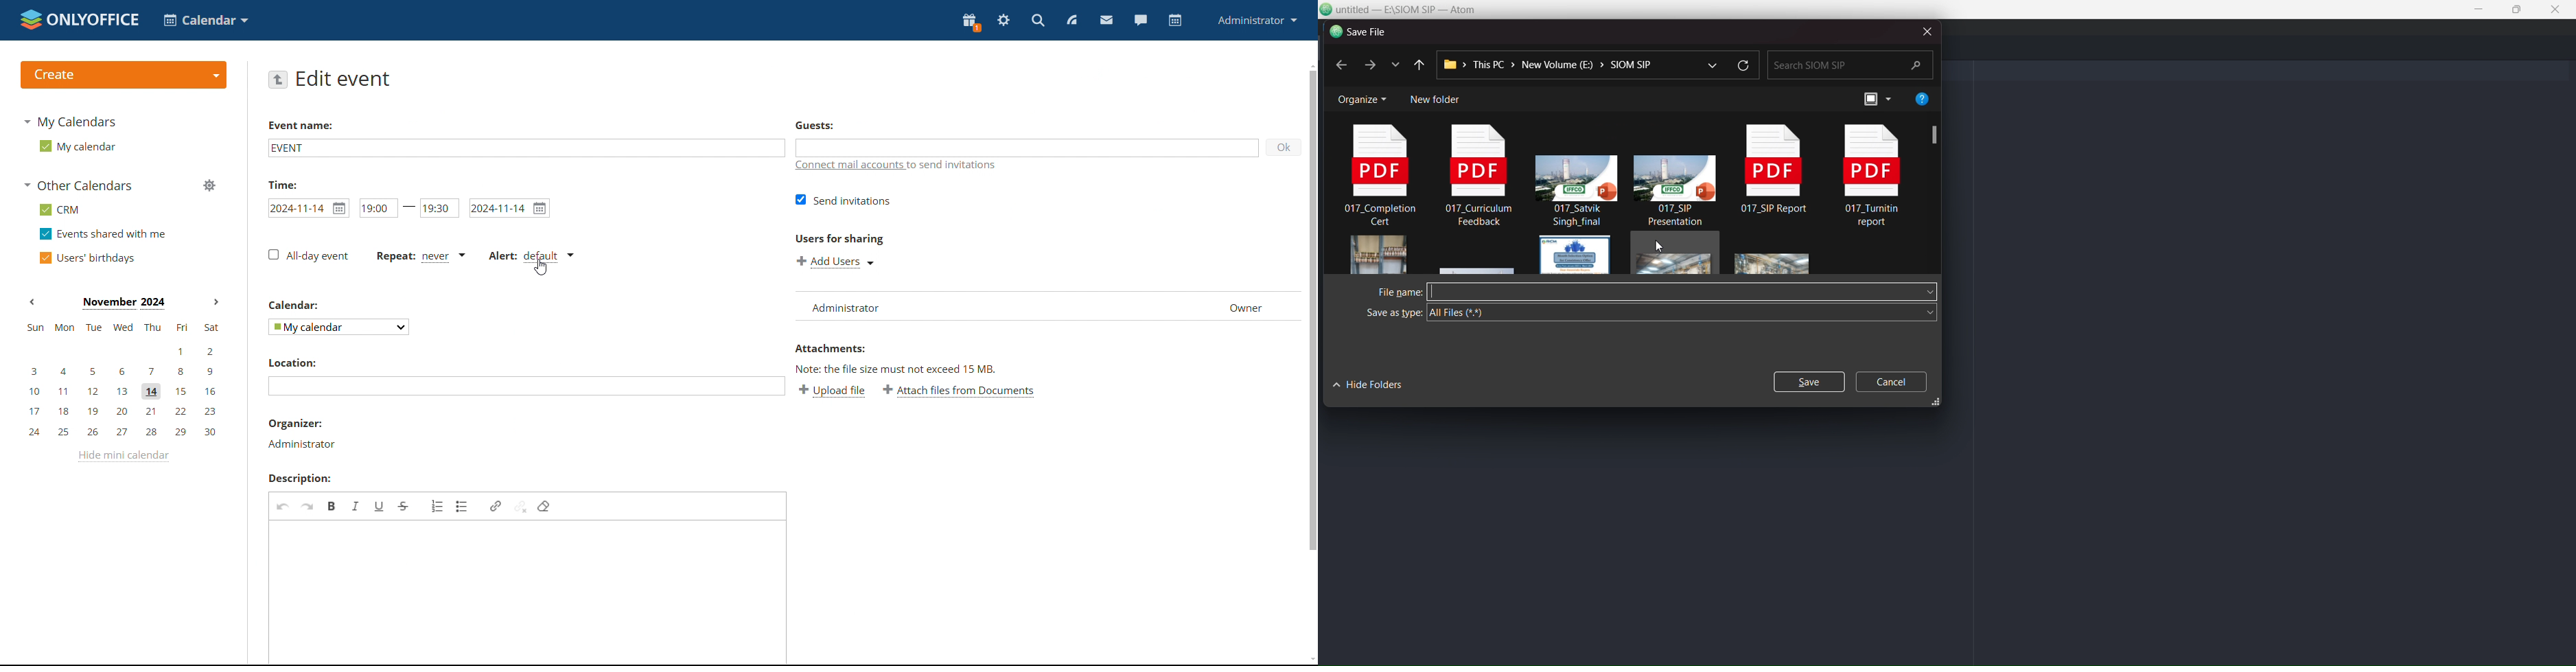 This screenshot has width=2576, height=672. Describe the element at coordinates (1474, 271) in the screenshot. I see `file` at that location.